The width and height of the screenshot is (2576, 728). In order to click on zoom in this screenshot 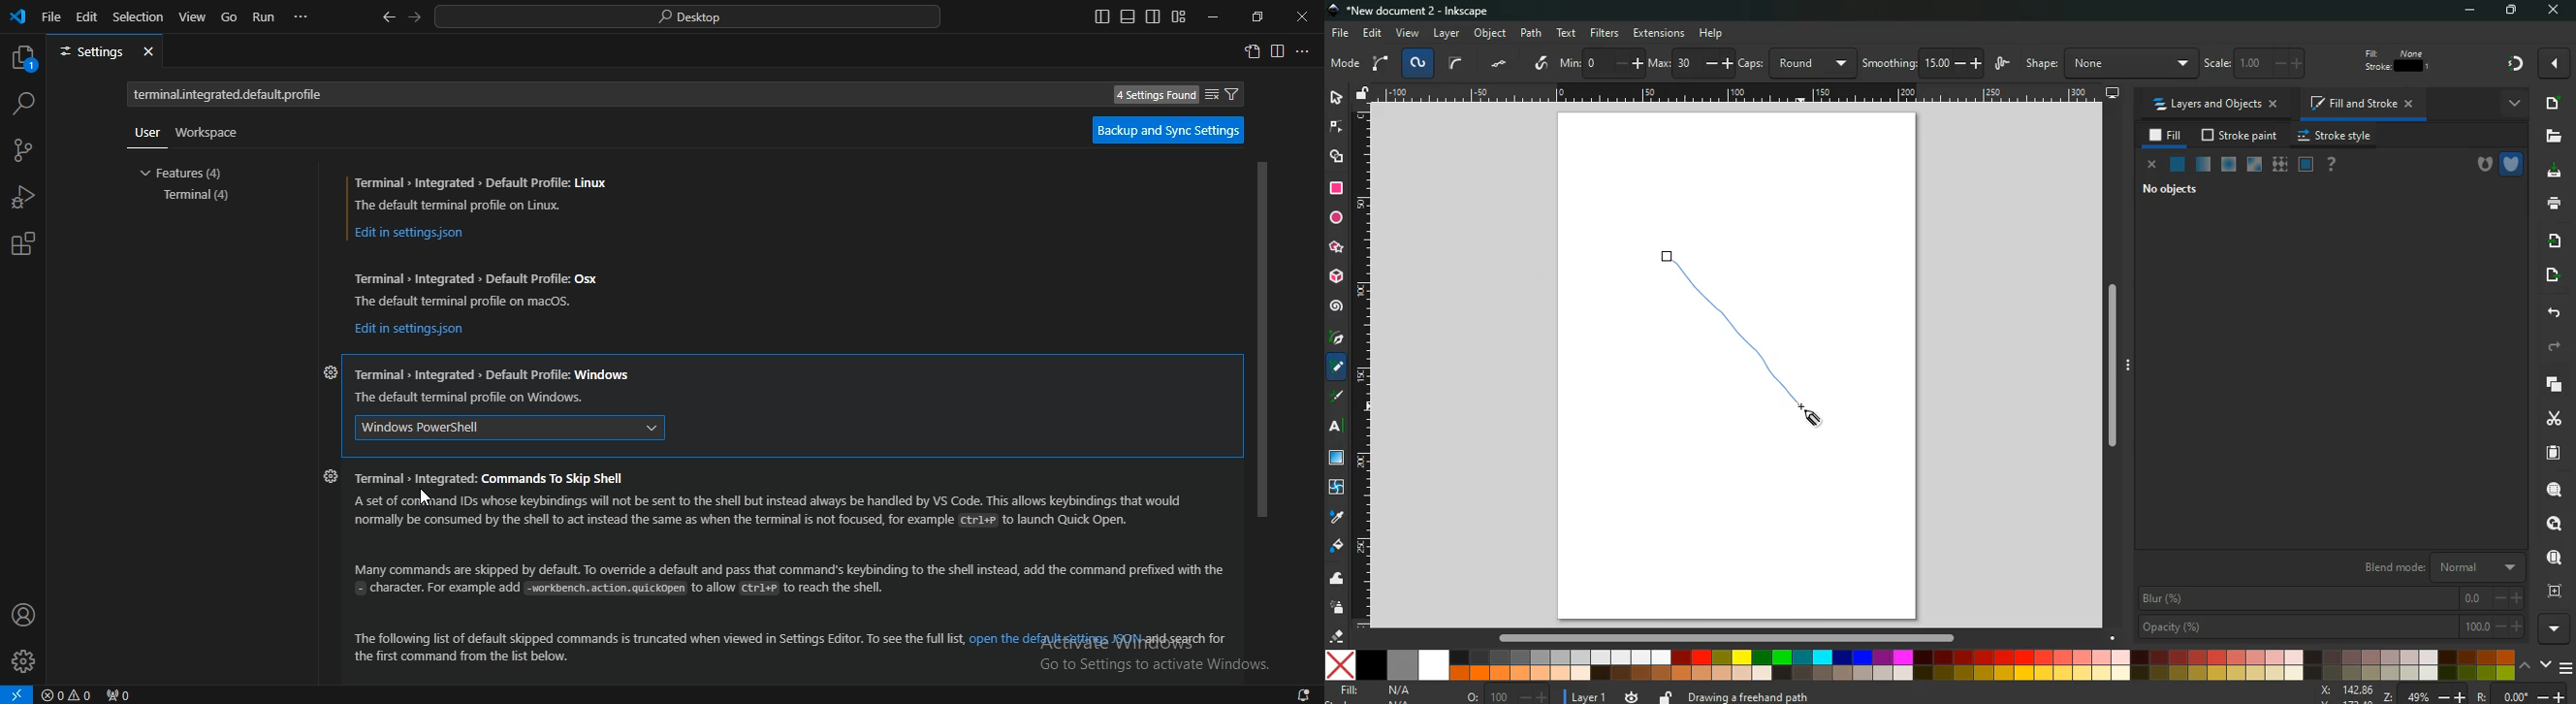, I will do `click(2444, 695)`.